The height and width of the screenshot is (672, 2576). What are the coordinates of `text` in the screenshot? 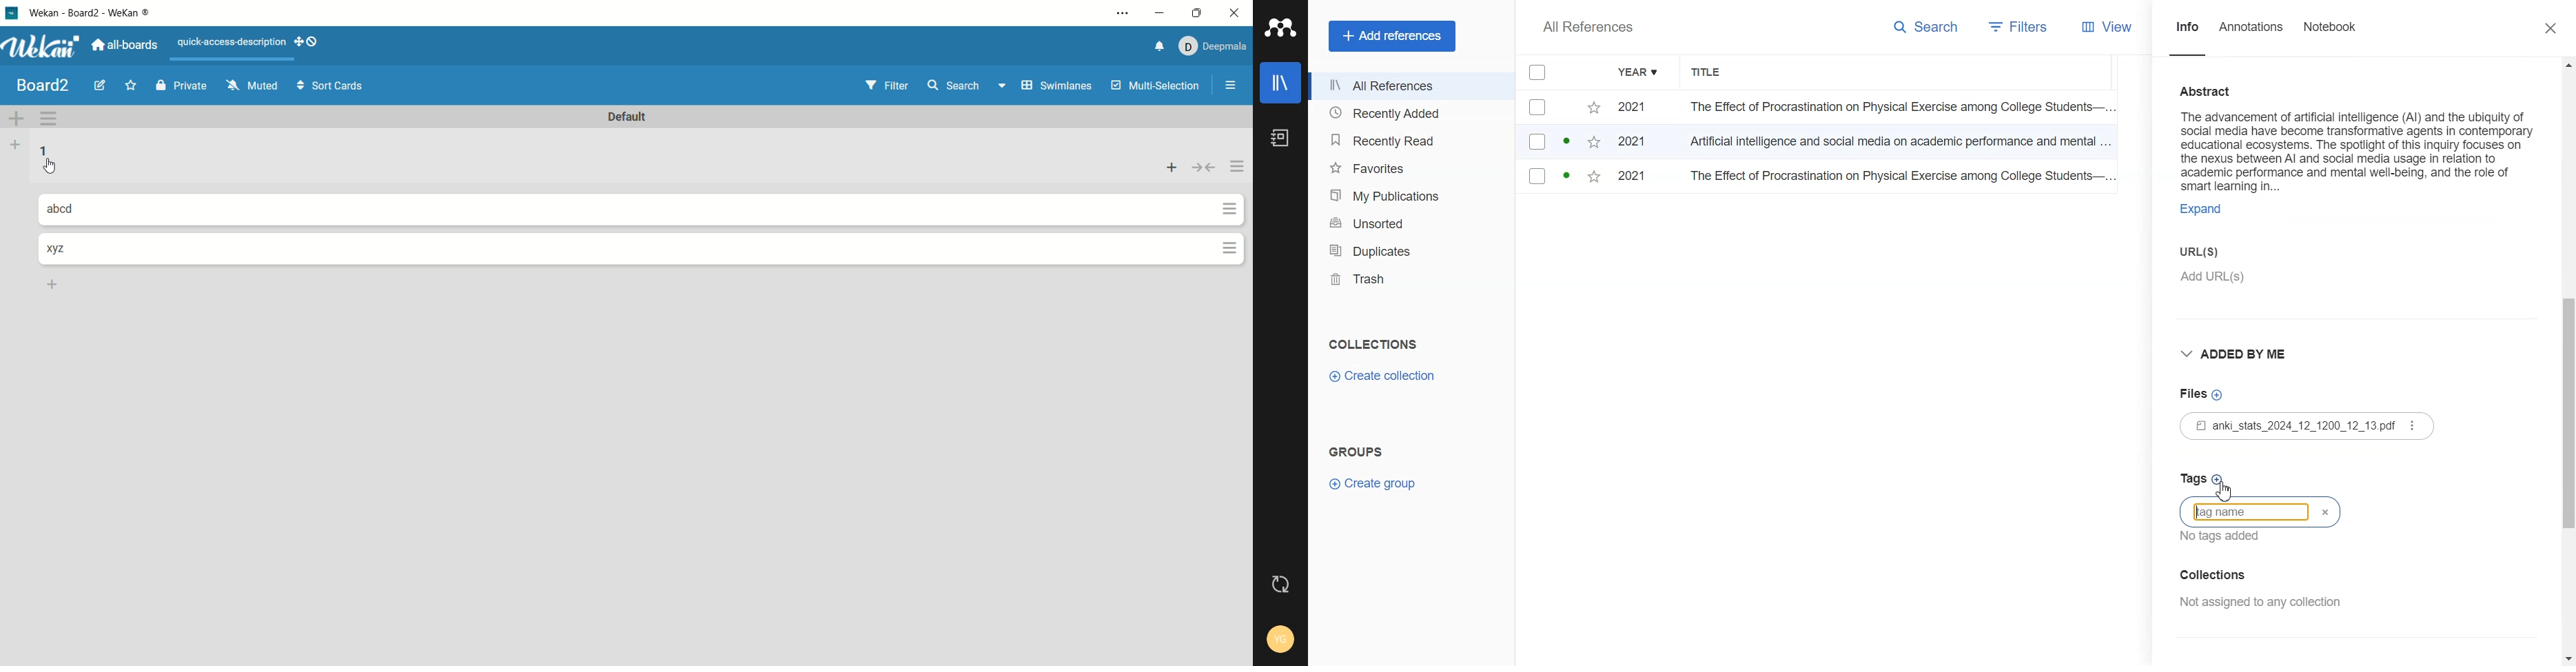 It's located at (230, 44).